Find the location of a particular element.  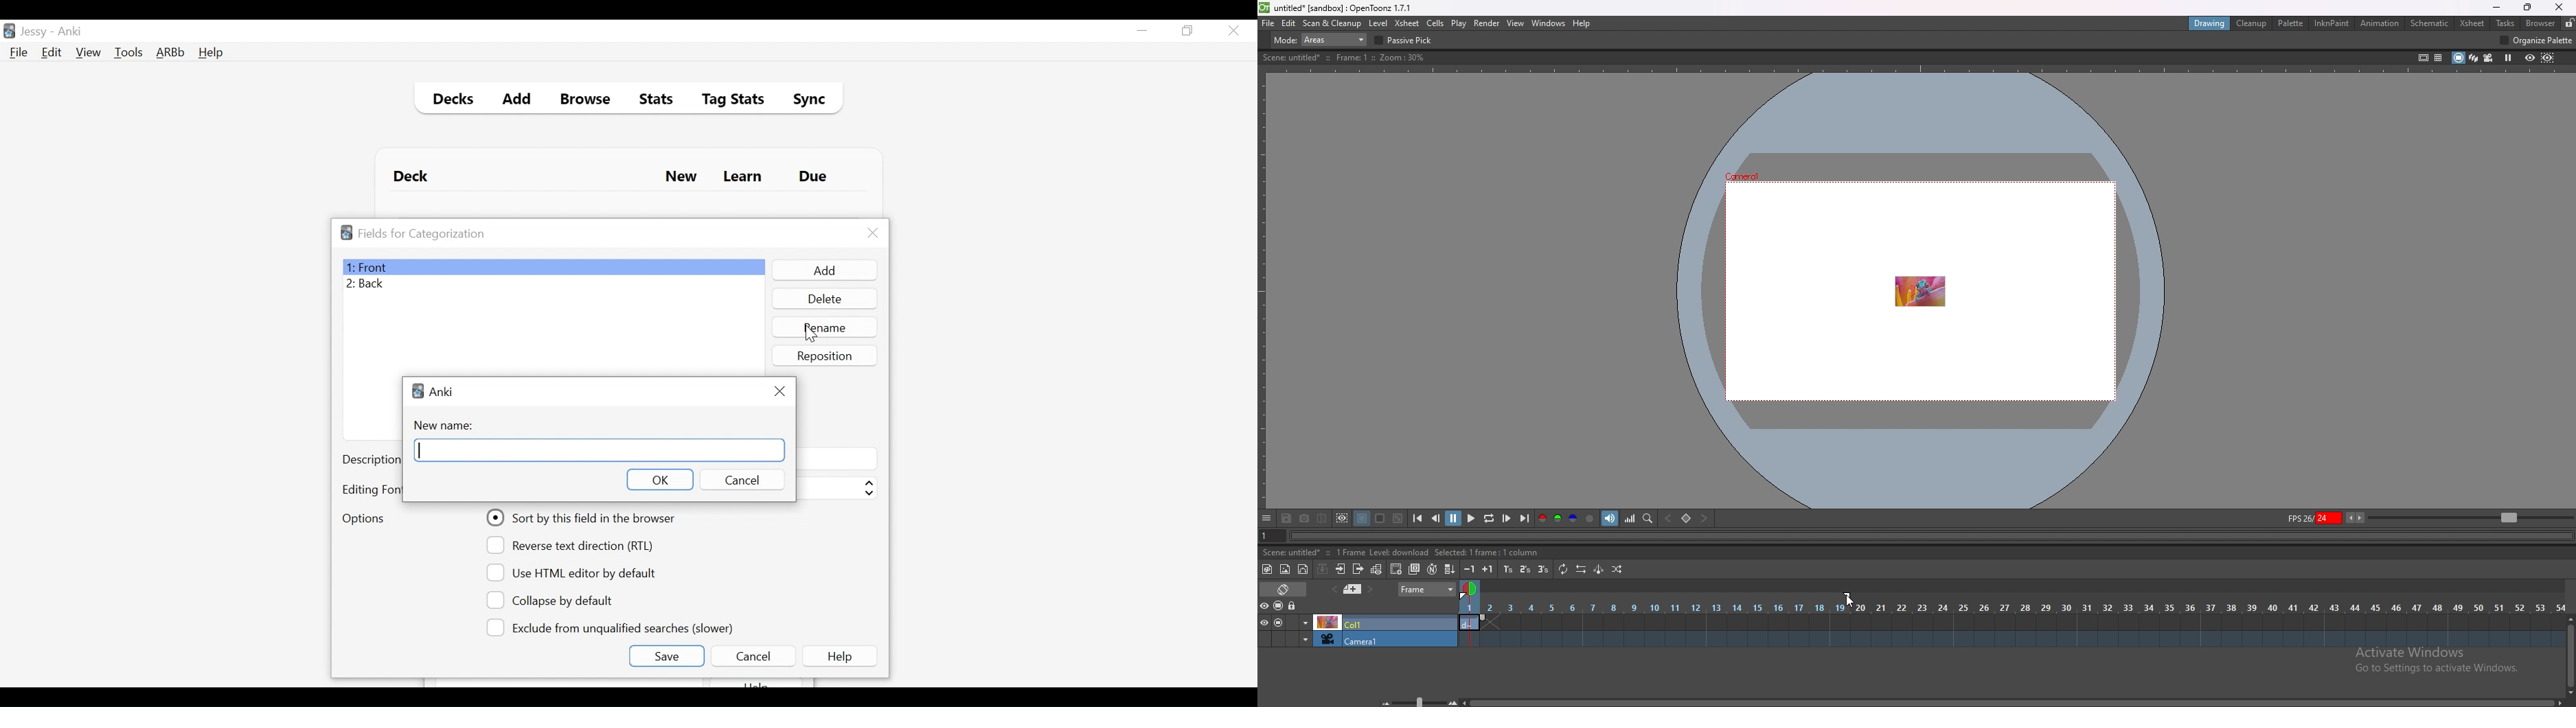

minimize is located at coordinates (1142, 31).